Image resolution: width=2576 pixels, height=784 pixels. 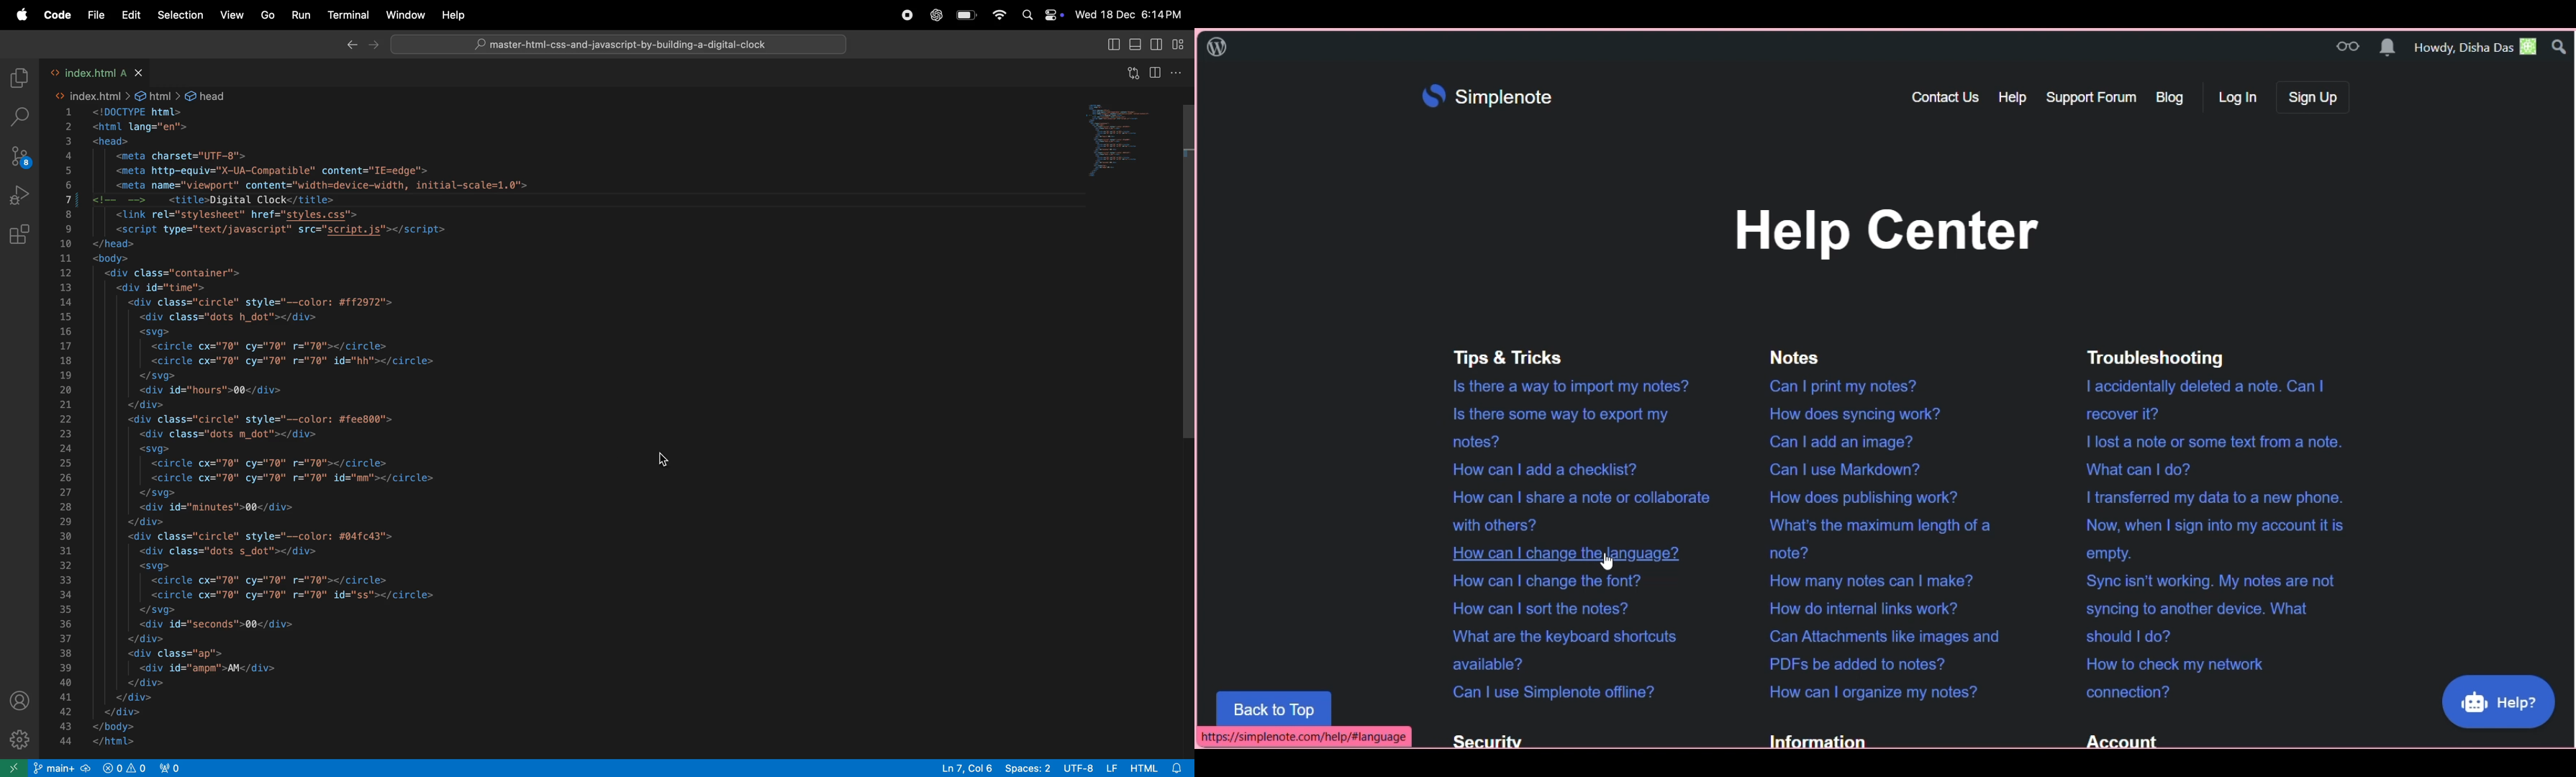 I want to click on | lost a note or some text from a note. What can | do?, so click(x=2208, y=453).